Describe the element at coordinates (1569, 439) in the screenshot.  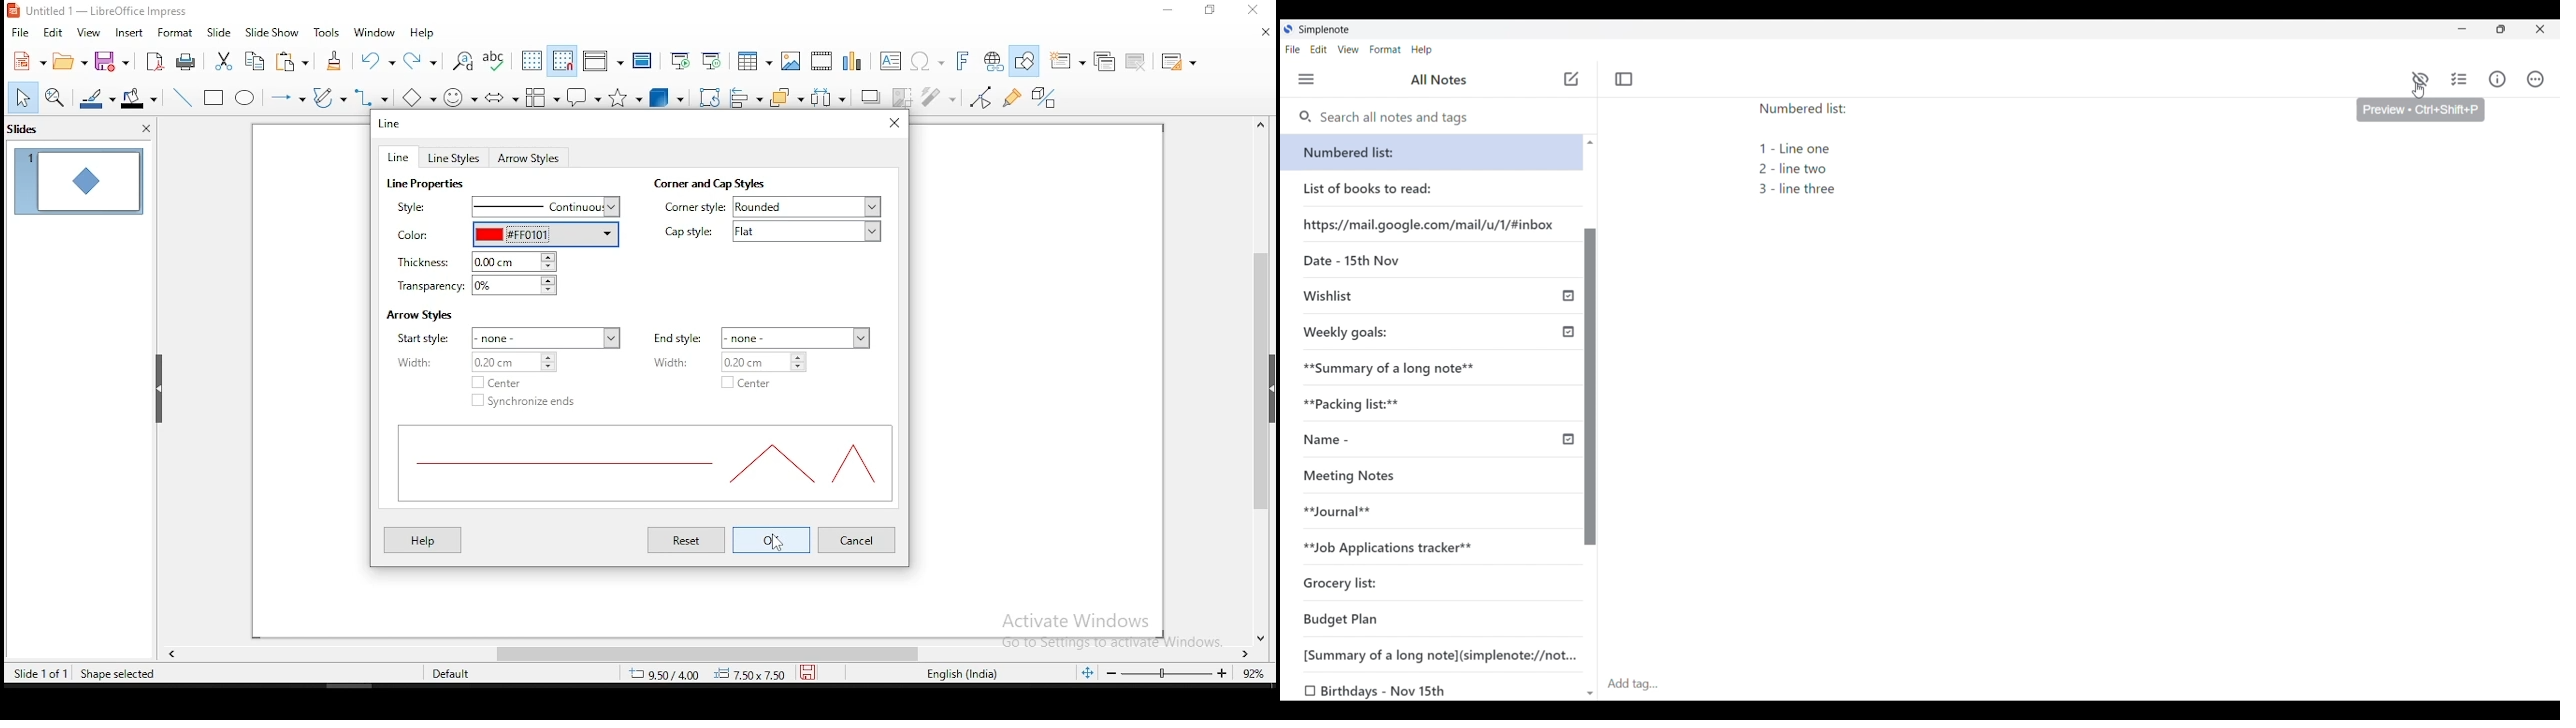
I see `timeline` at that location.